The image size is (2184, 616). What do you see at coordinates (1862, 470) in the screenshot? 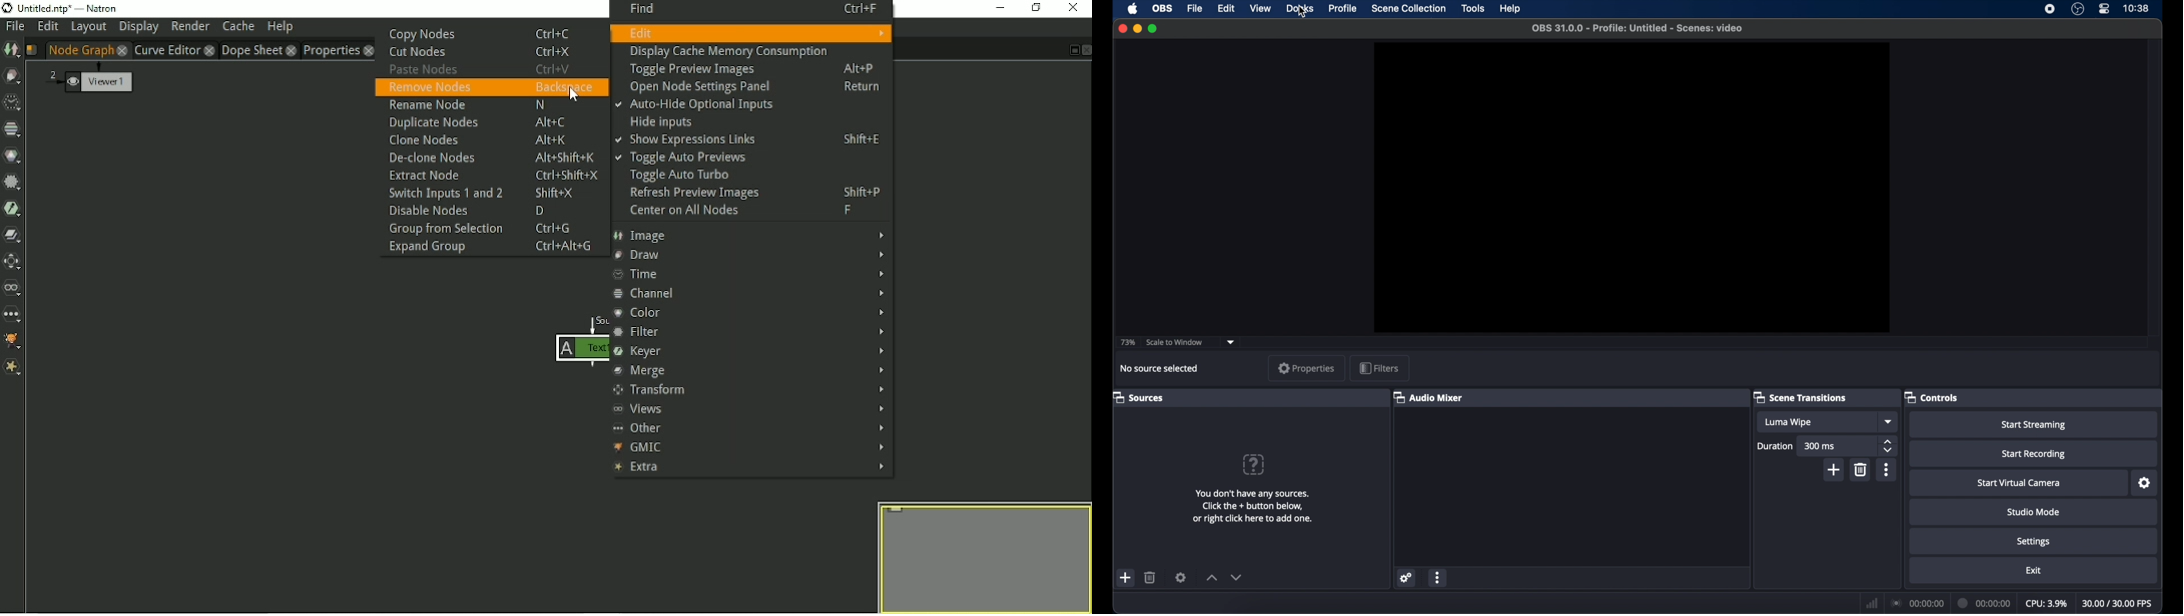
I see `delete` at bounding box center [1862, 470].